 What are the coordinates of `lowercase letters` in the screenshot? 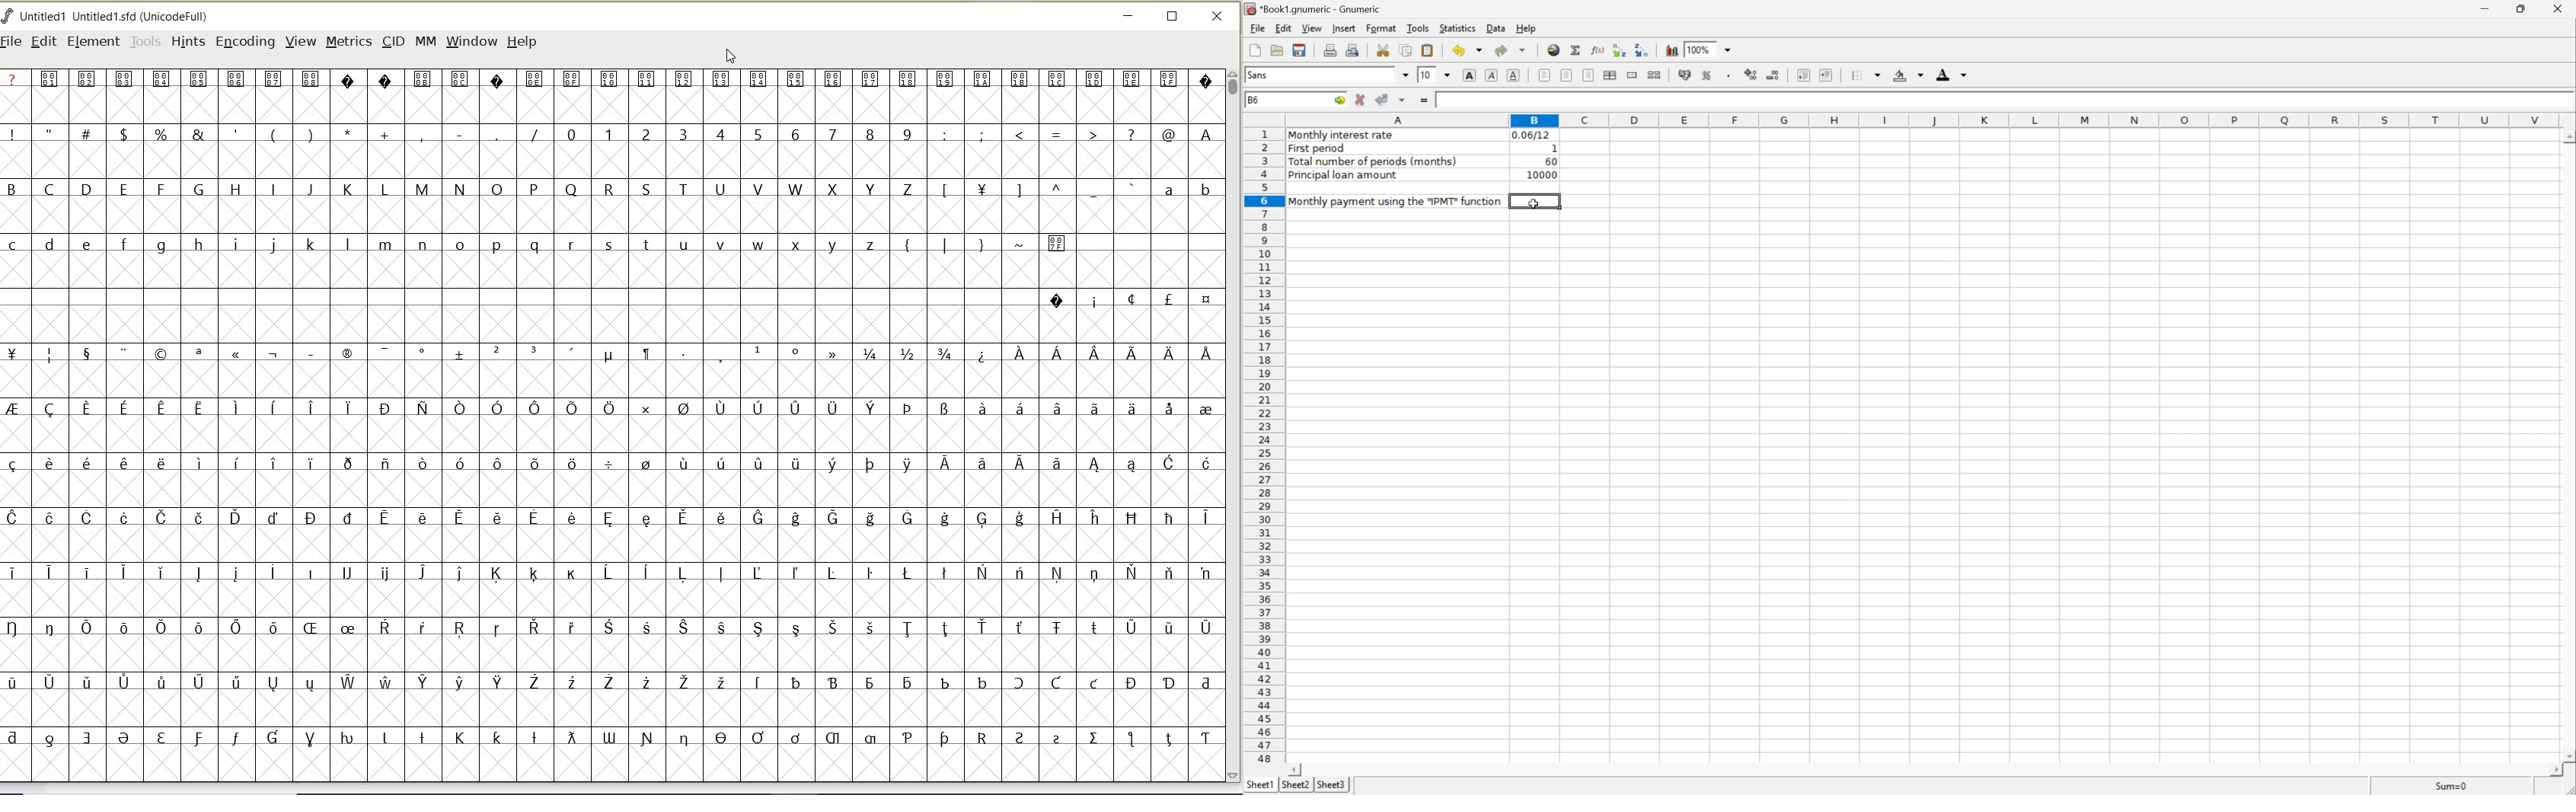 It's located at (445, 247).